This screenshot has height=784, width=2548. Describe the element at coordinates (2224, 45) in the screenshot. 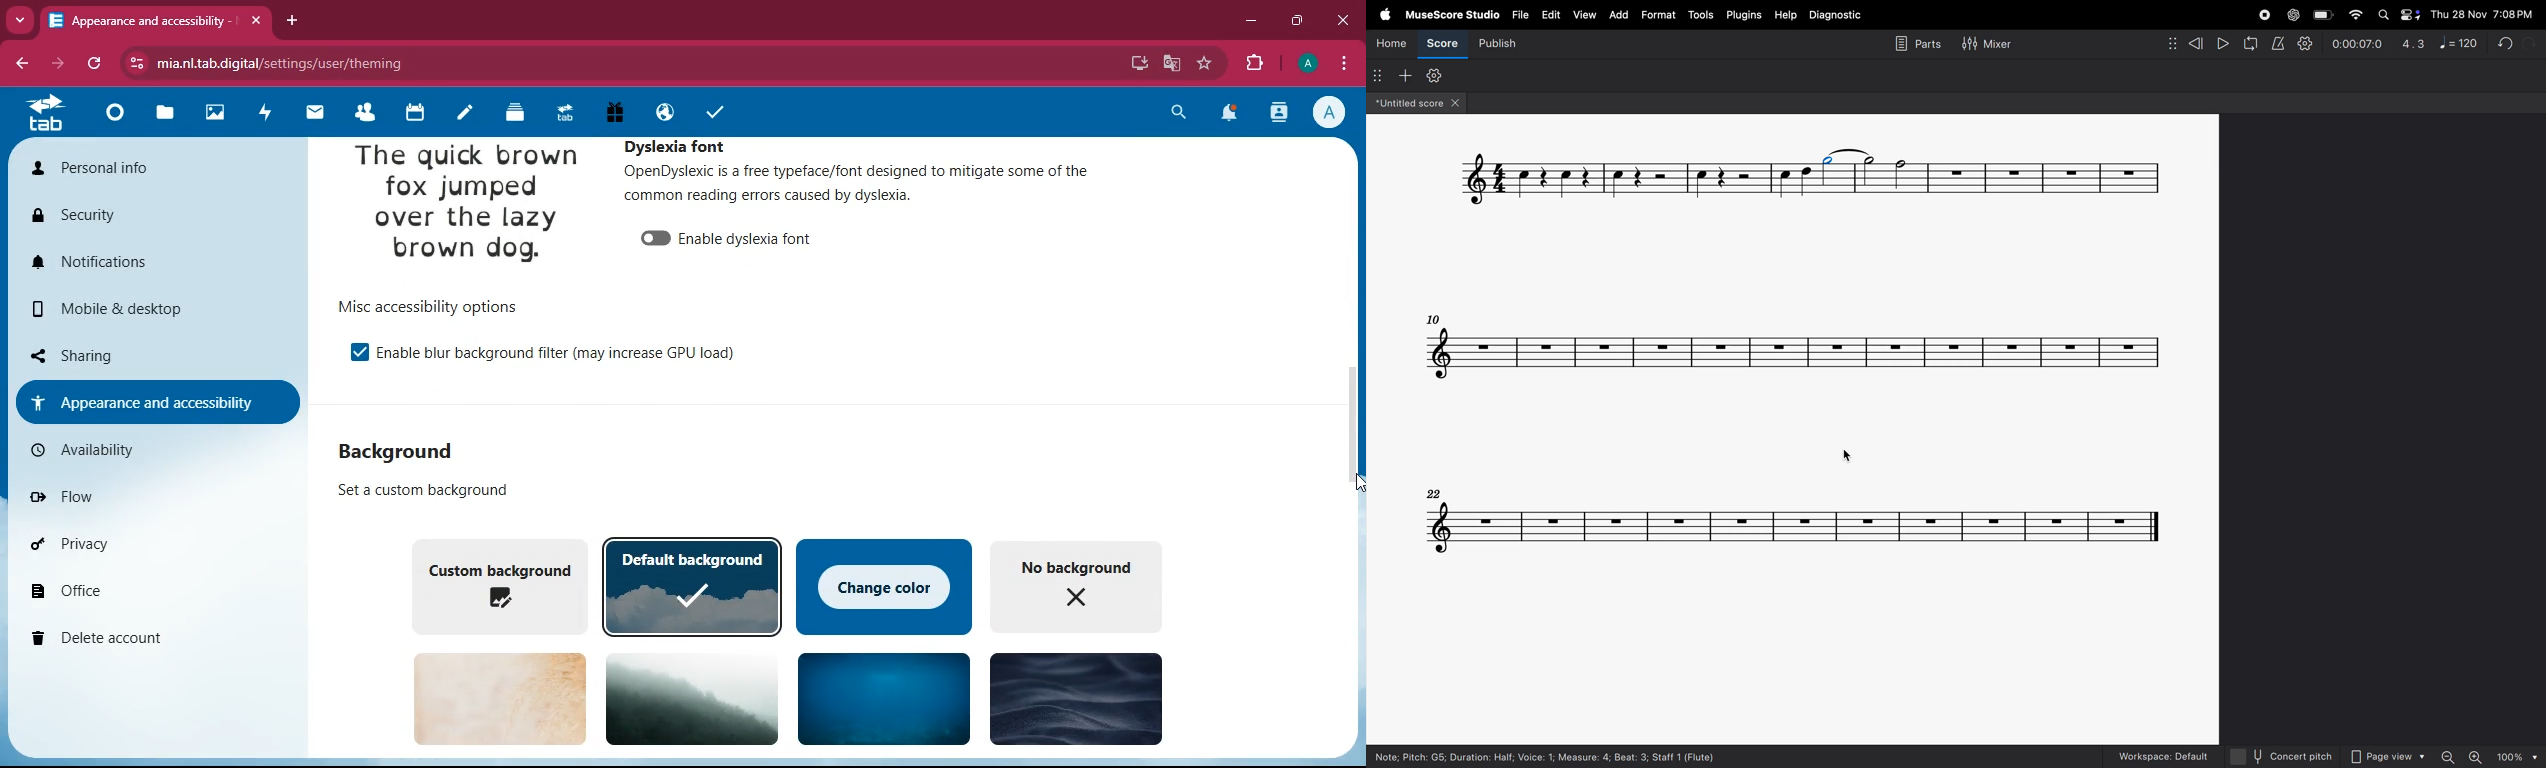

I see `play` at that location.